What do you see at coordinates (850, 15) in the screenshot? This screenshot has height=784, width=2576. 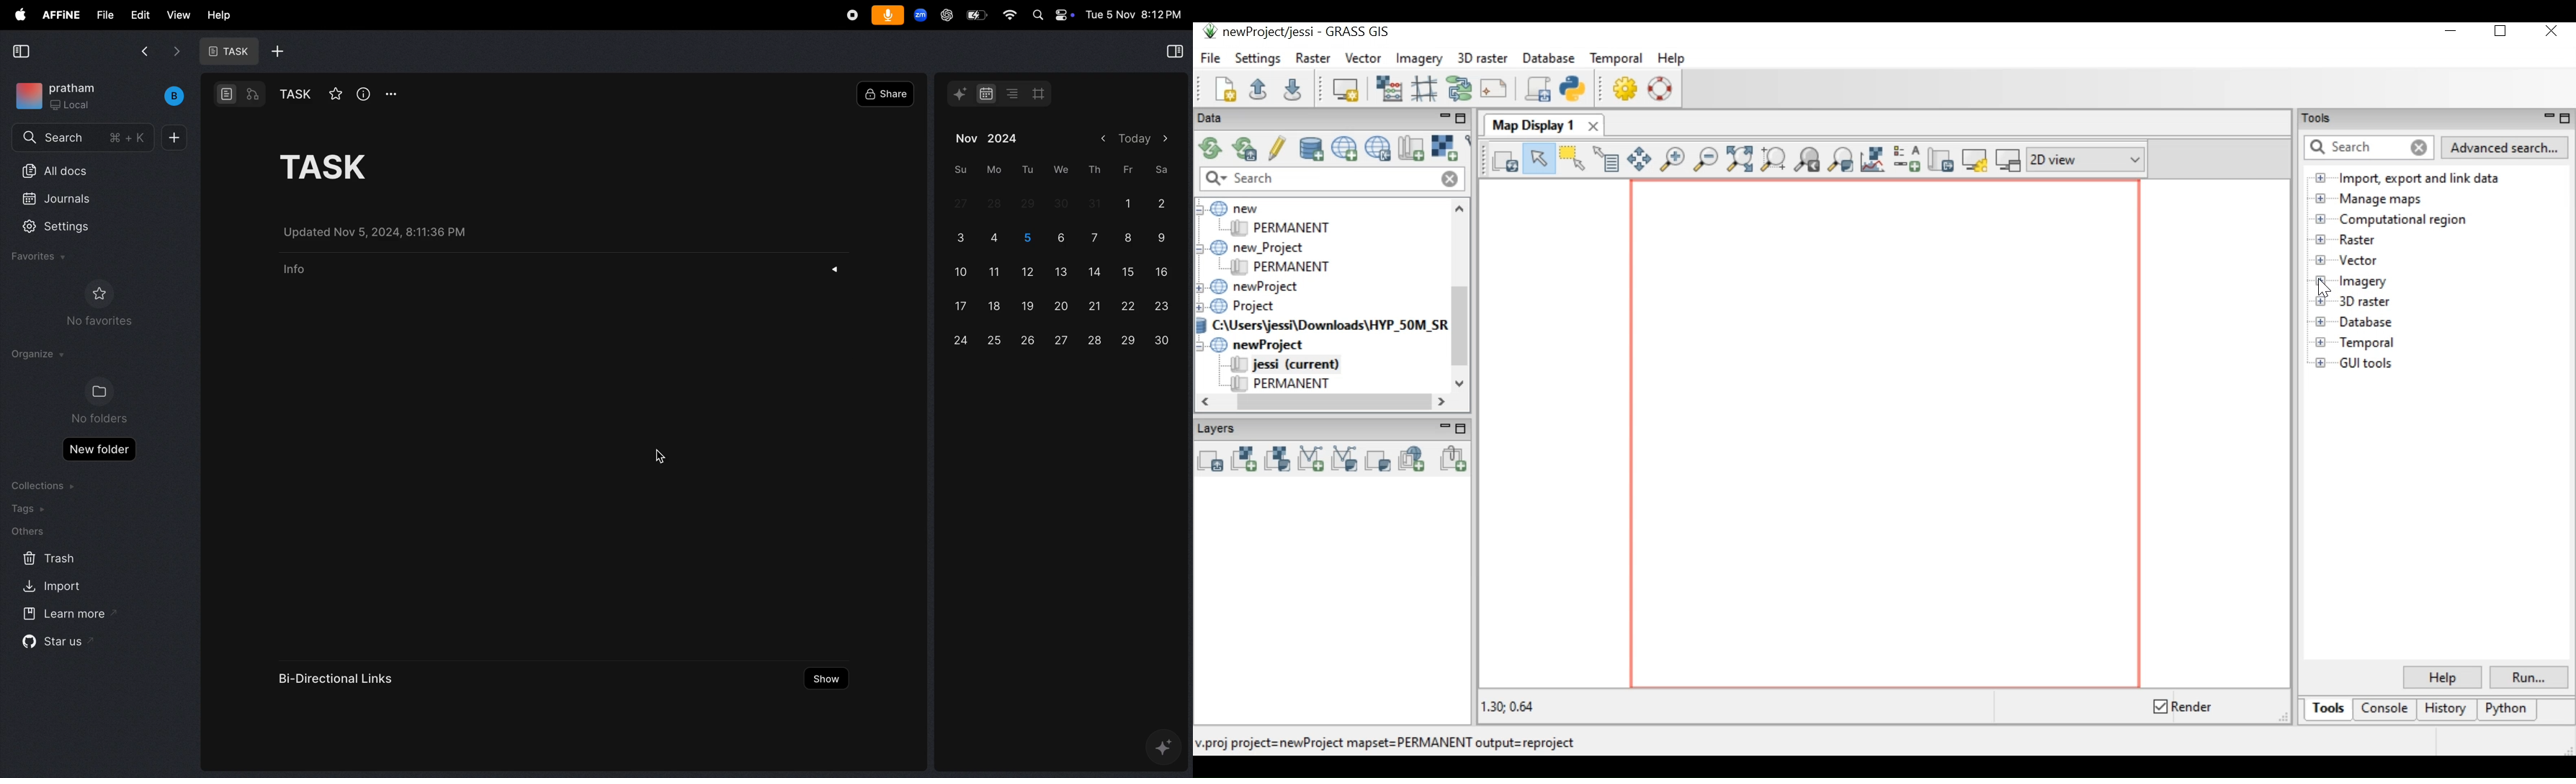 I see `record` at bounding box center [850, 15].